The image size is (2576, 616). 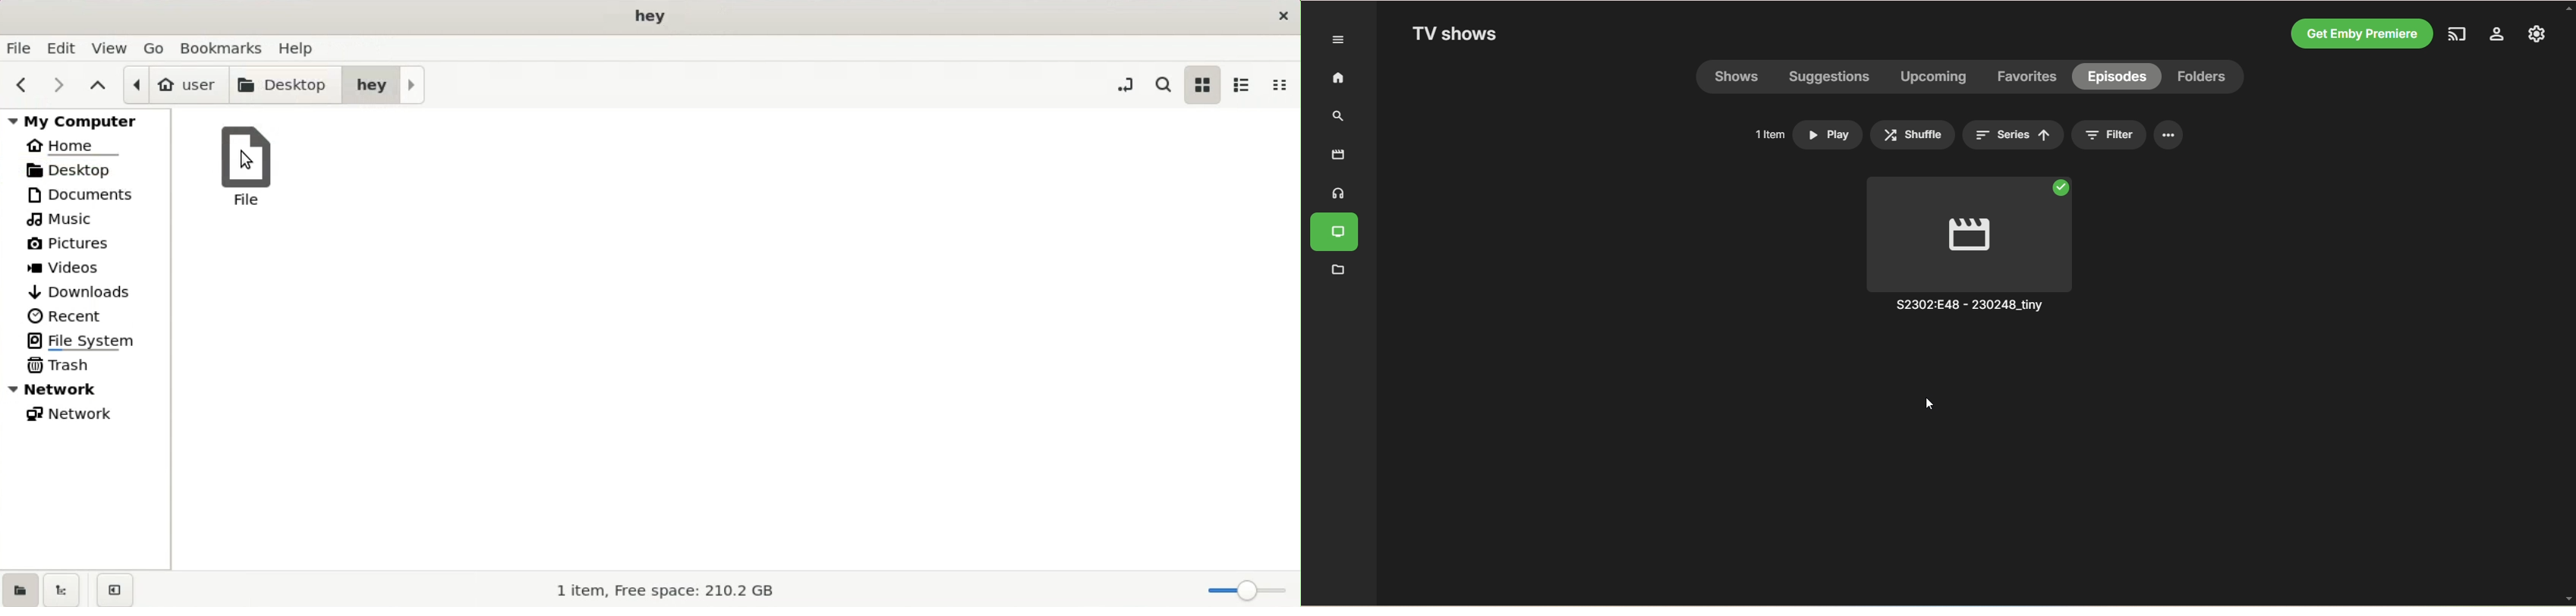 What do you see at coordinates (1201, 84) in the screenshot?
I see `icon view` at bounding box center [1201, 84].